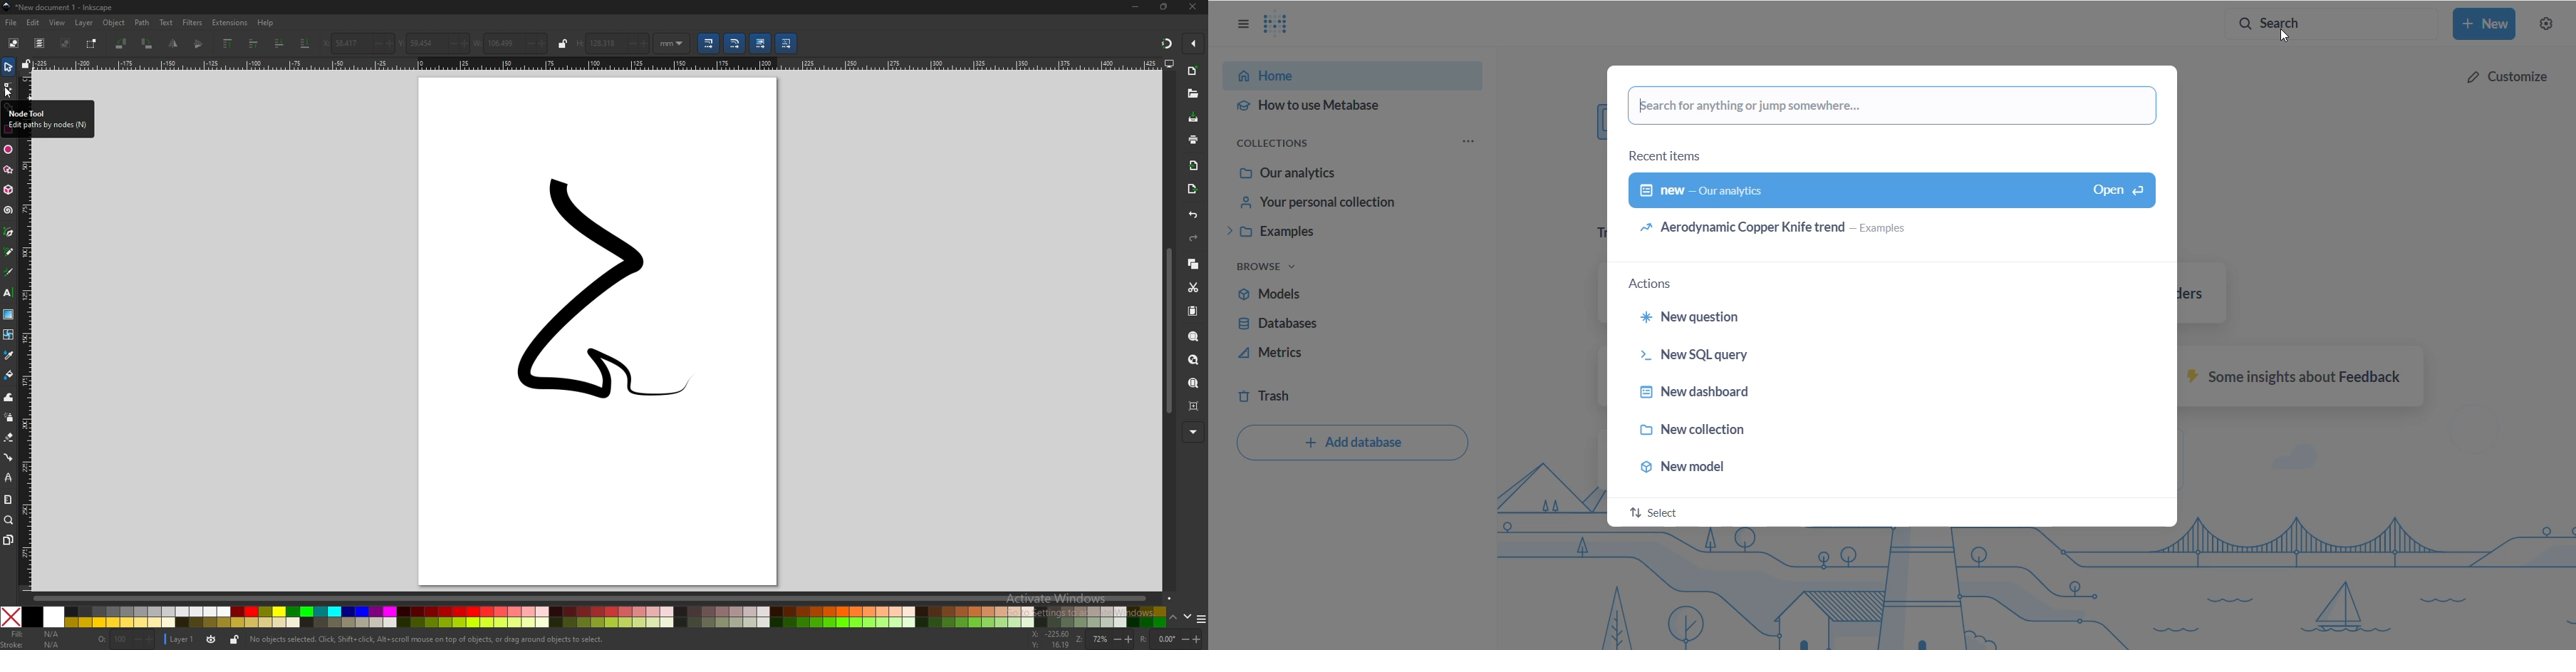 The image size is (2576, 672). Describe the element at coordinates (8, 169) in the screenshot. I see `stars and polygons` at that location.